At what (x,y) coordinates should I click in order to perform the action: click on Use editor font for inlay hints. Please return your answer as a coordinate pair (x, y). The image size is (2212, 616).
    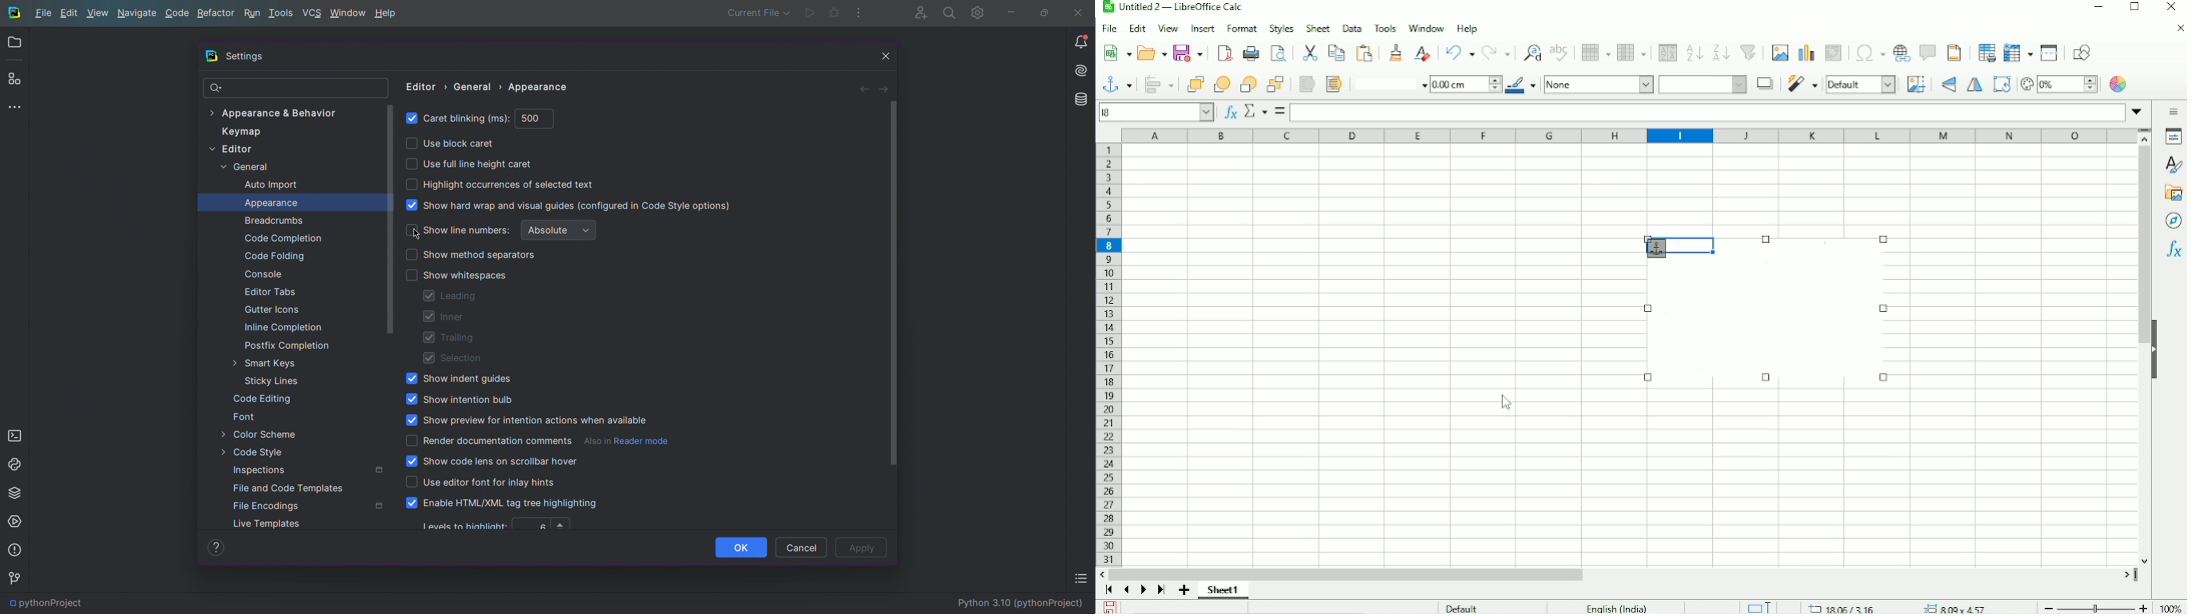
    Looking at the image, I should click on (480, 483).